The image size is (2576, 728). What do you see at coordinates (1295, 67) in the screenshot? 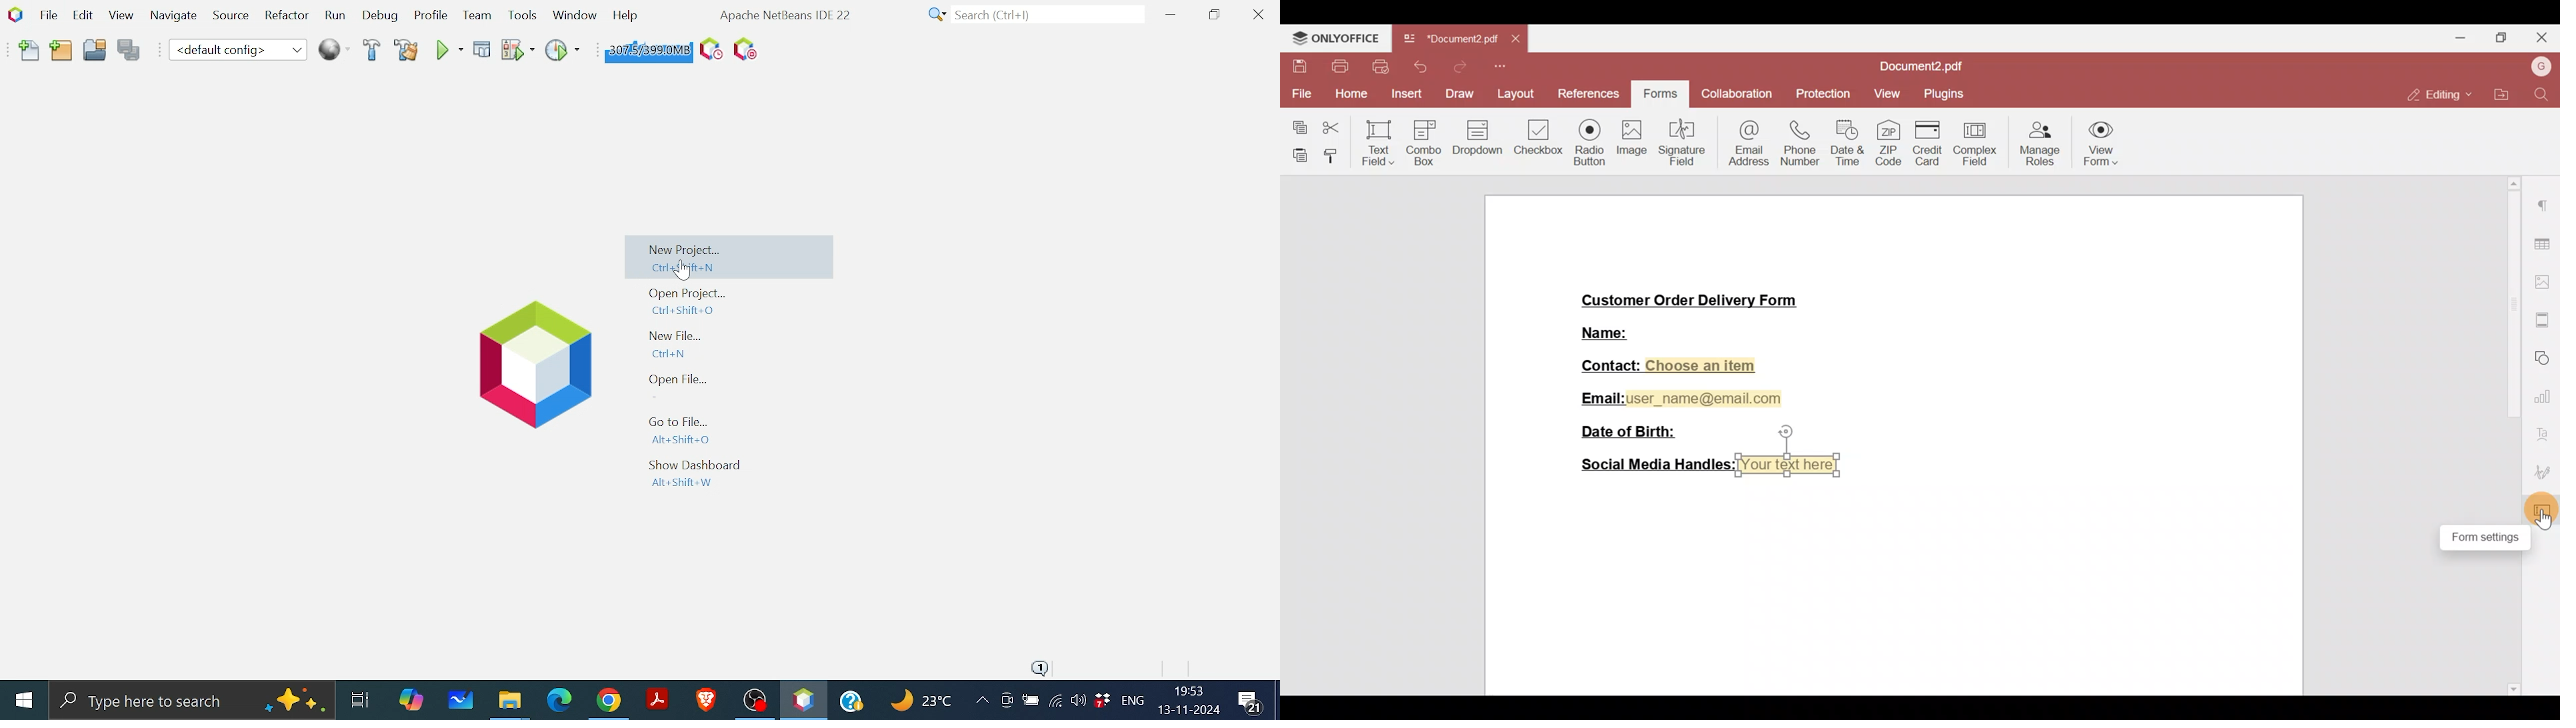
I see `Save` at bounding box center [1295, 67].